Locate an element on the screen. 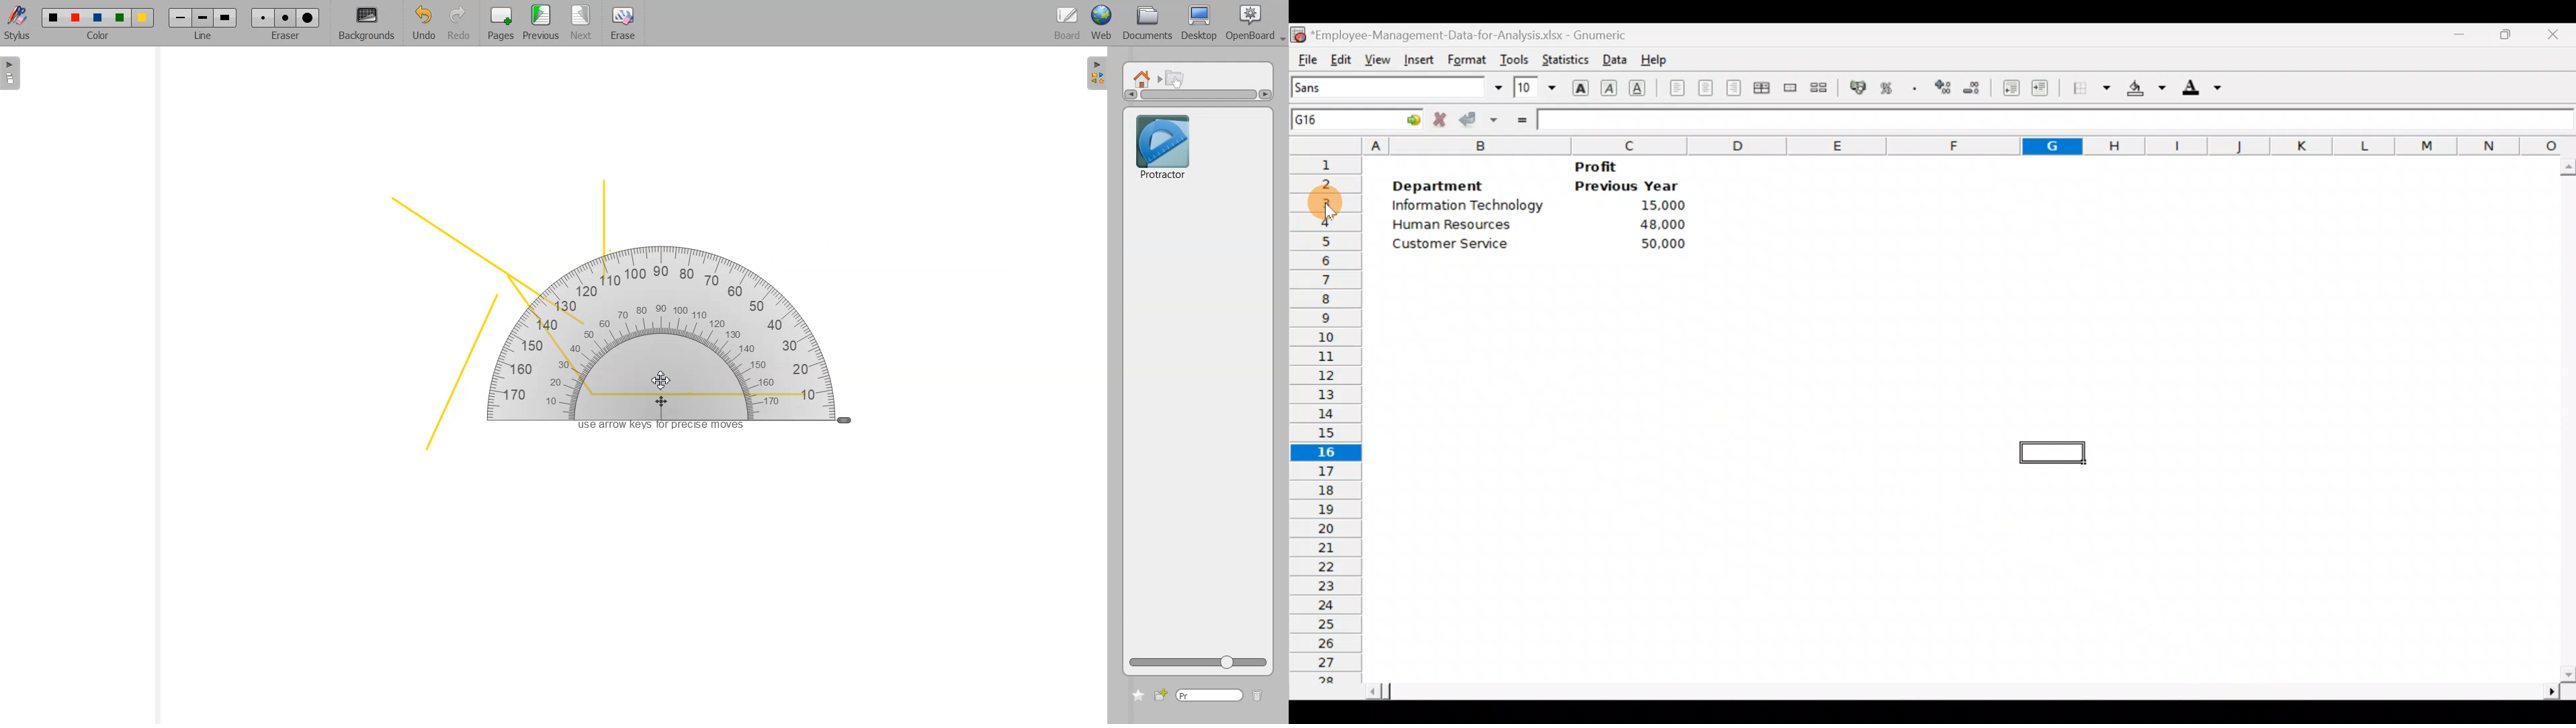 The height and width of the screenshot is (728, 2576). View is located at coordinates (1375, 58).